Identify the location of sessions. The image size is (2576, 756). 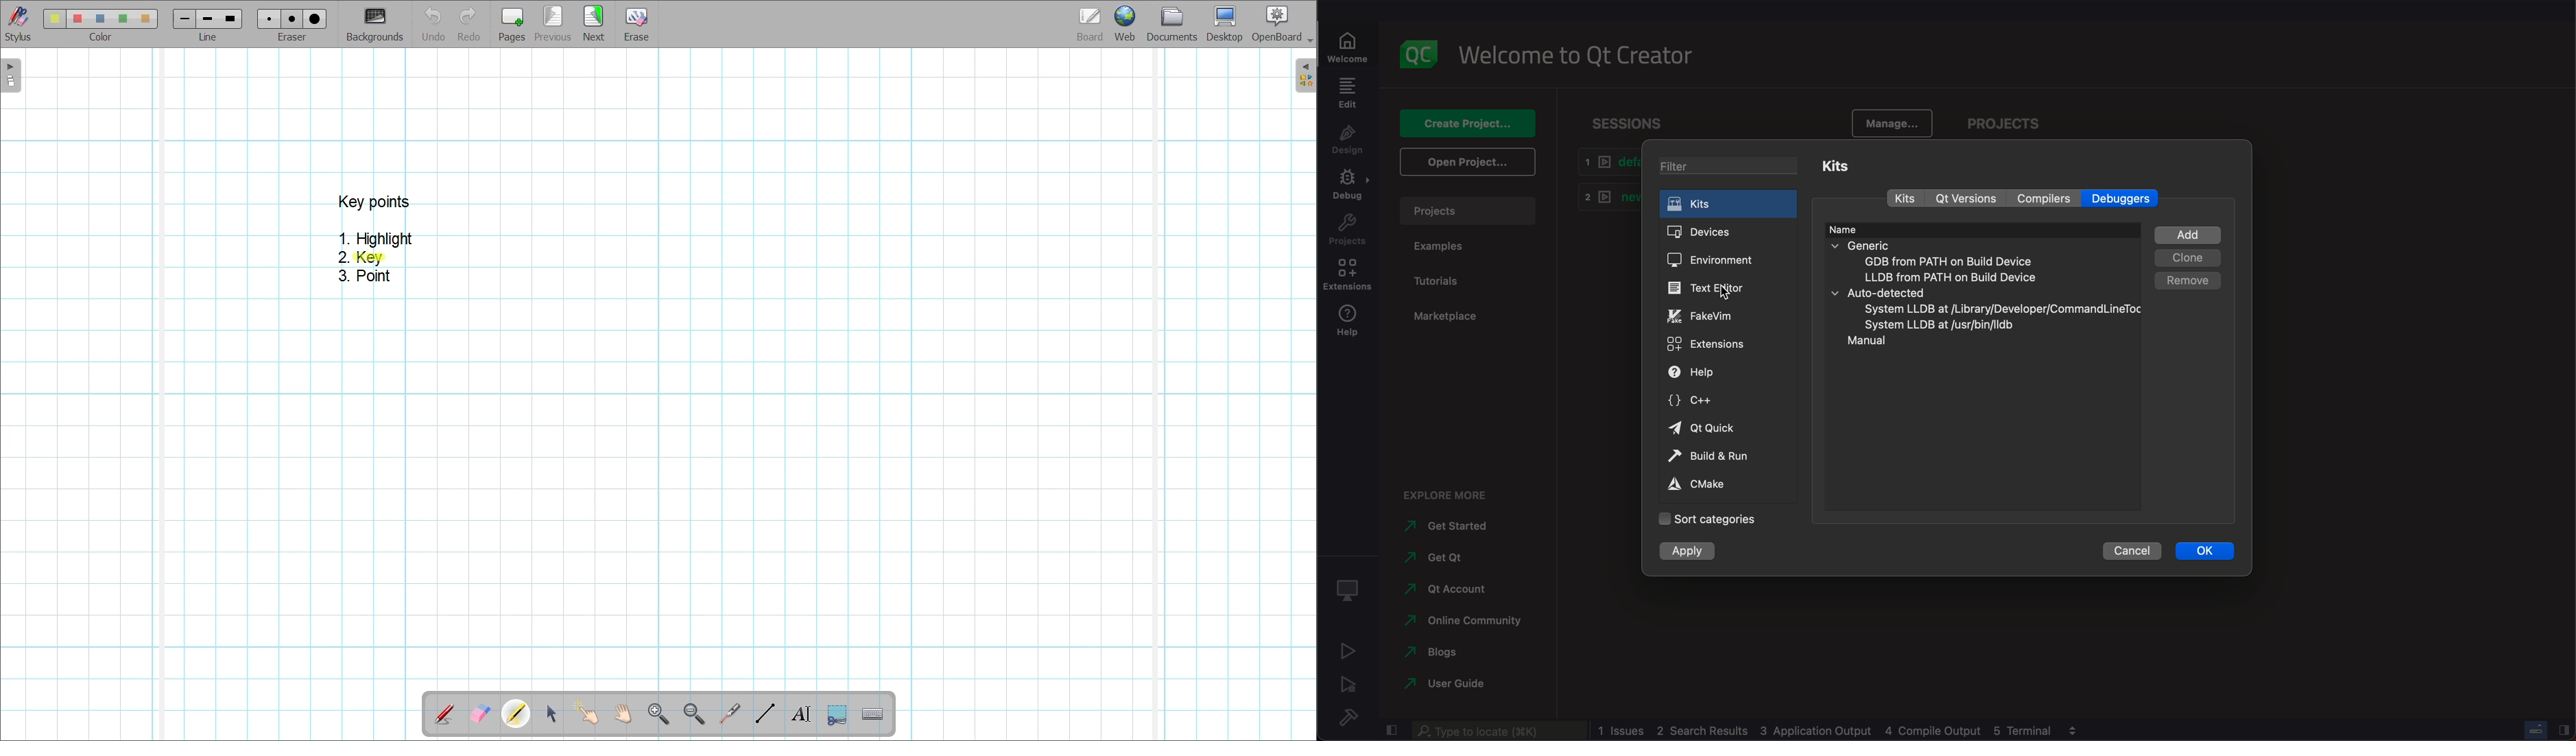
(1630, 120).